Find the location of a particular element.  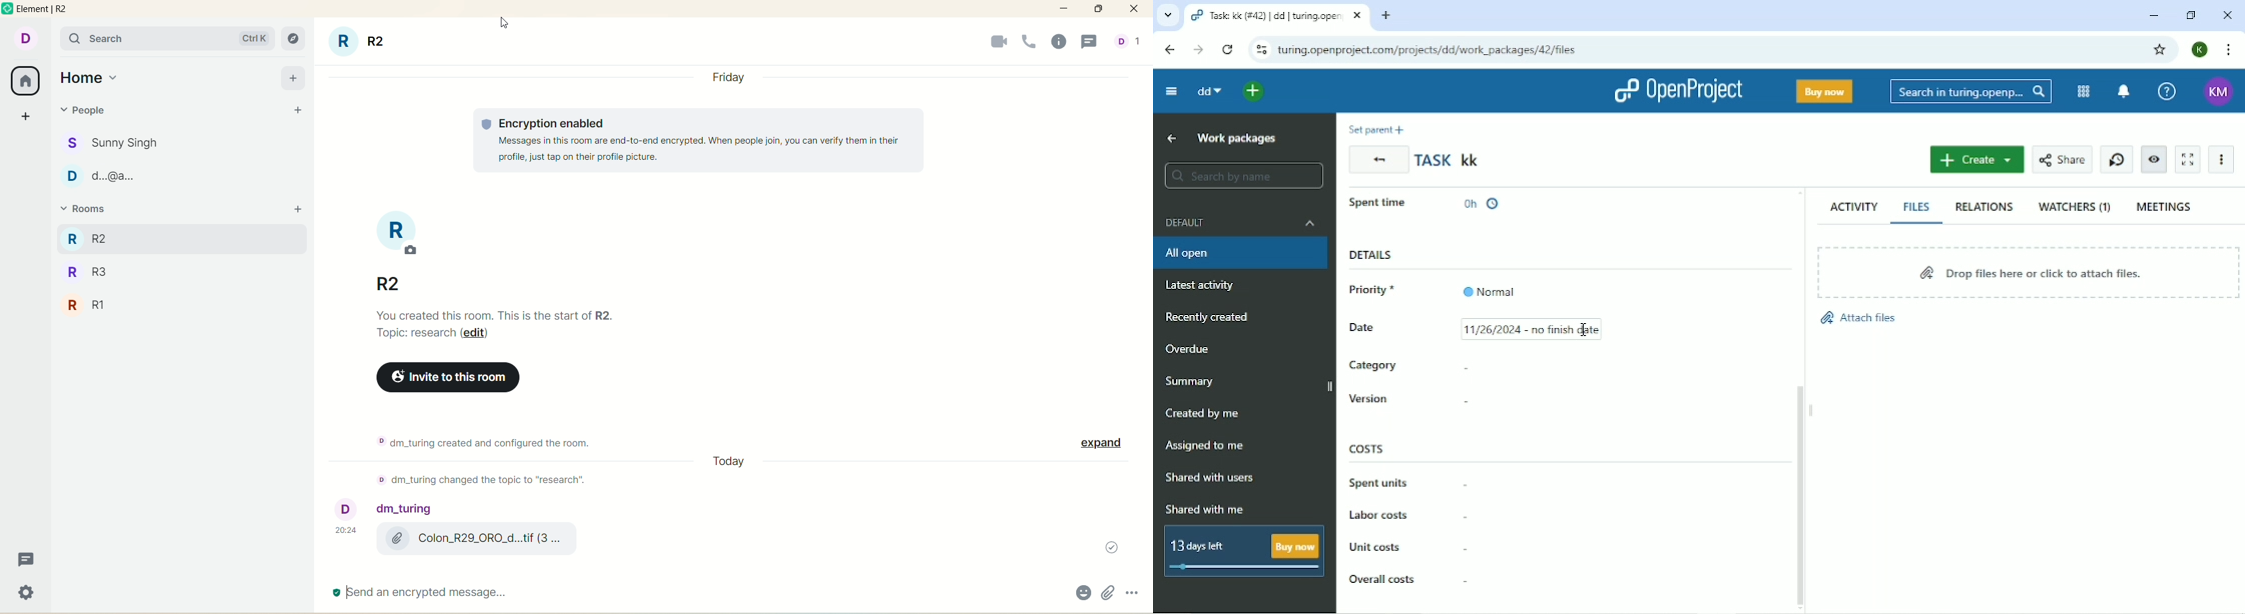

options is located at coordinates (1134, 590).